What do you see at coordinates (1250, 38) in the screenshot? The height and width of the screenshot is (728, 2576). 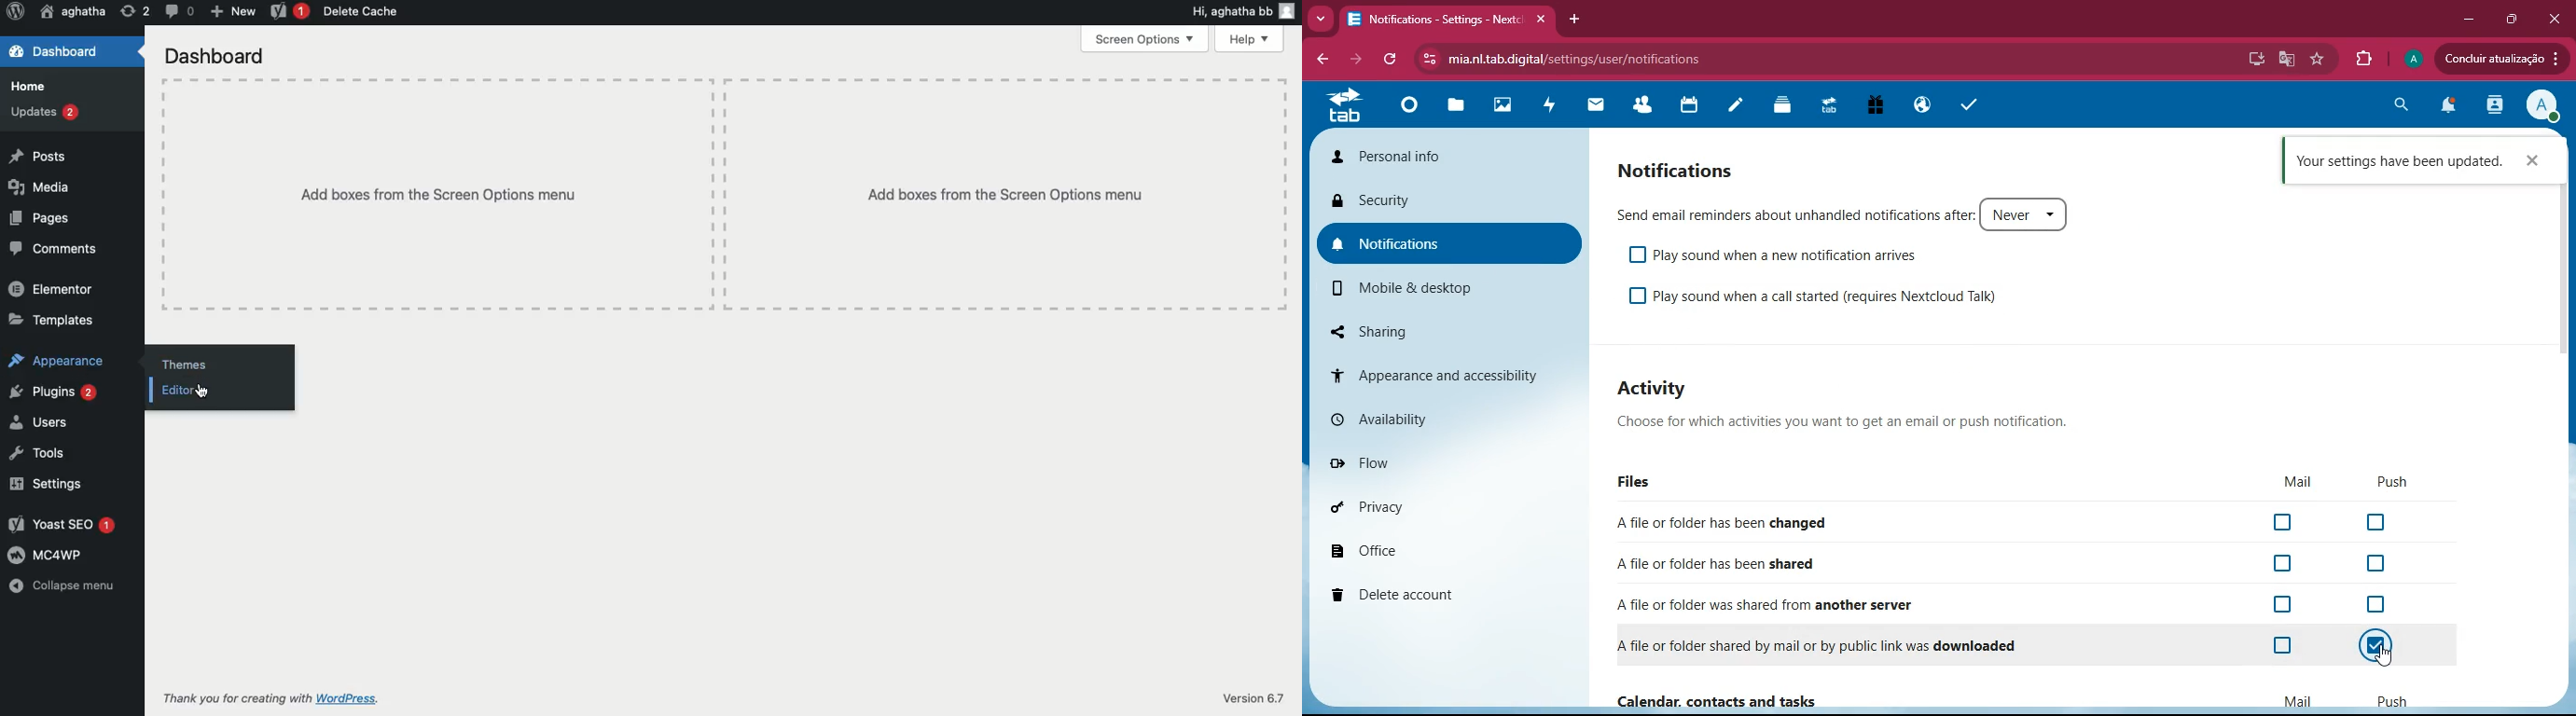 I see `Help` at bounding box center [1250, 38].